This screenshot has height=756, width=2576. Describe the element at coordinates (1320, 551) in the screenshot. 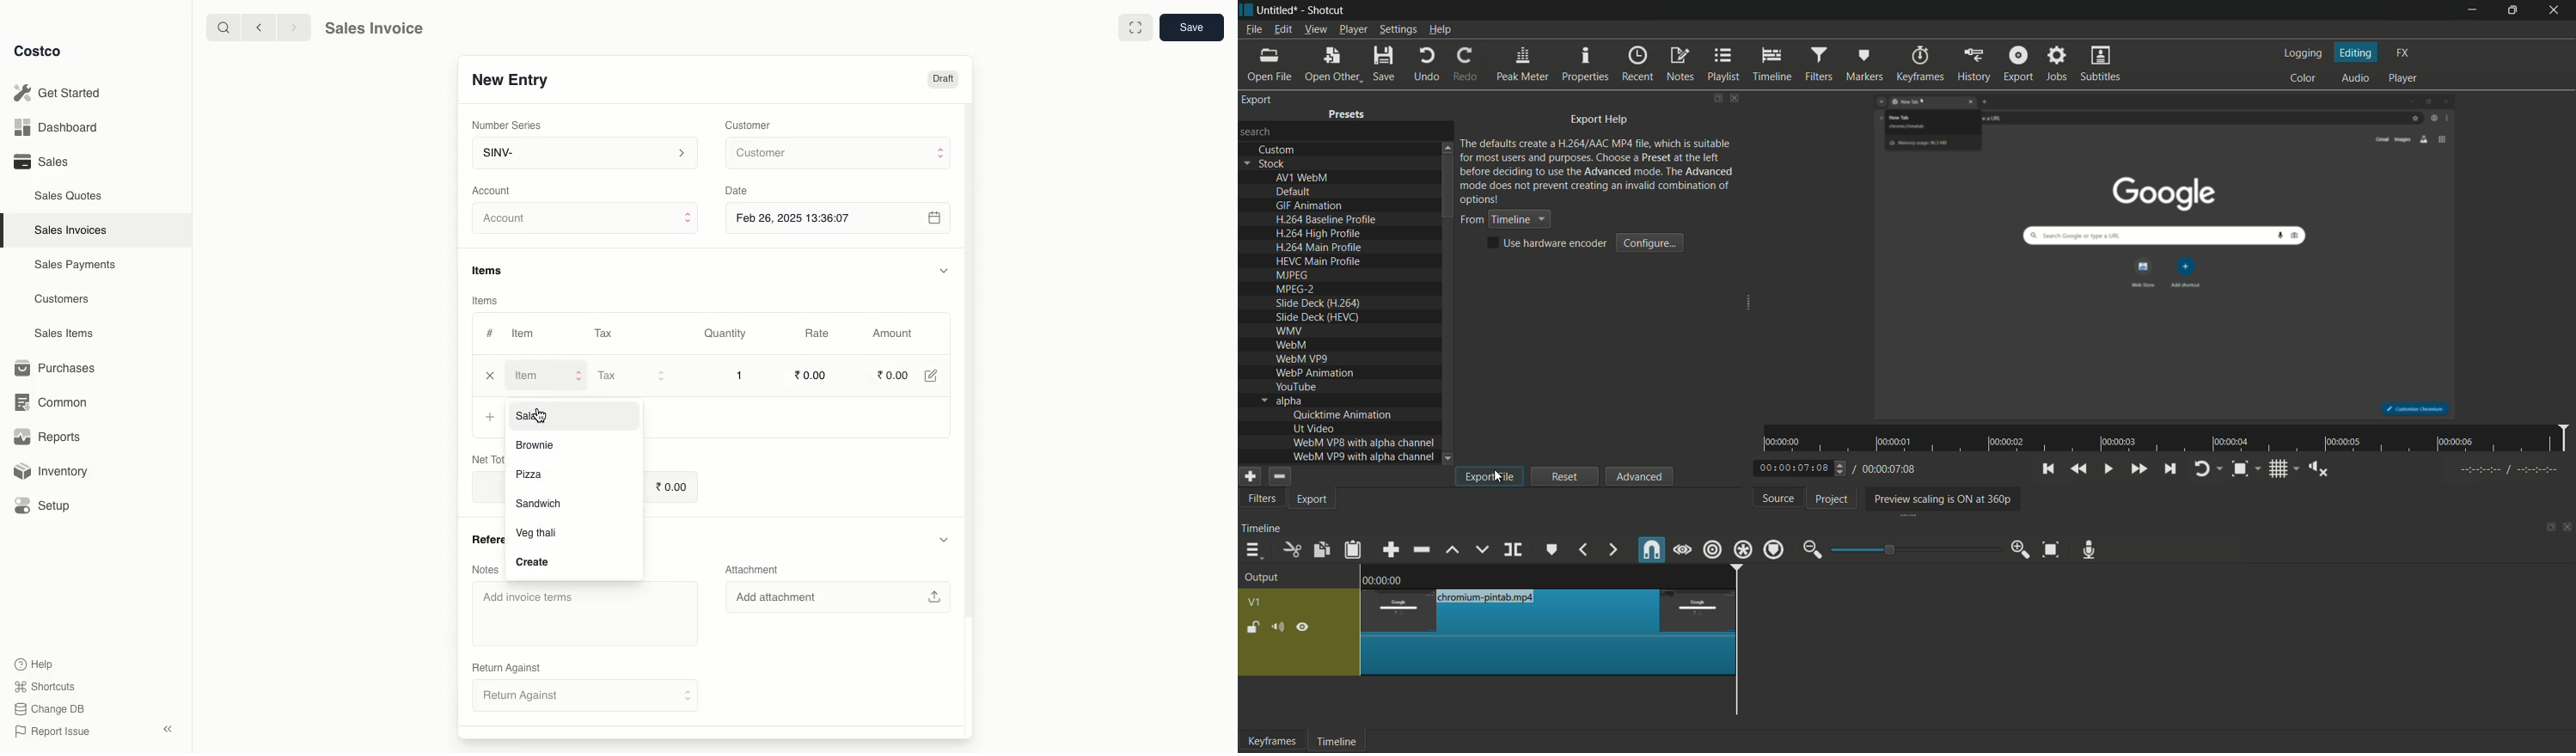

I see `copy checked filters` at that location.